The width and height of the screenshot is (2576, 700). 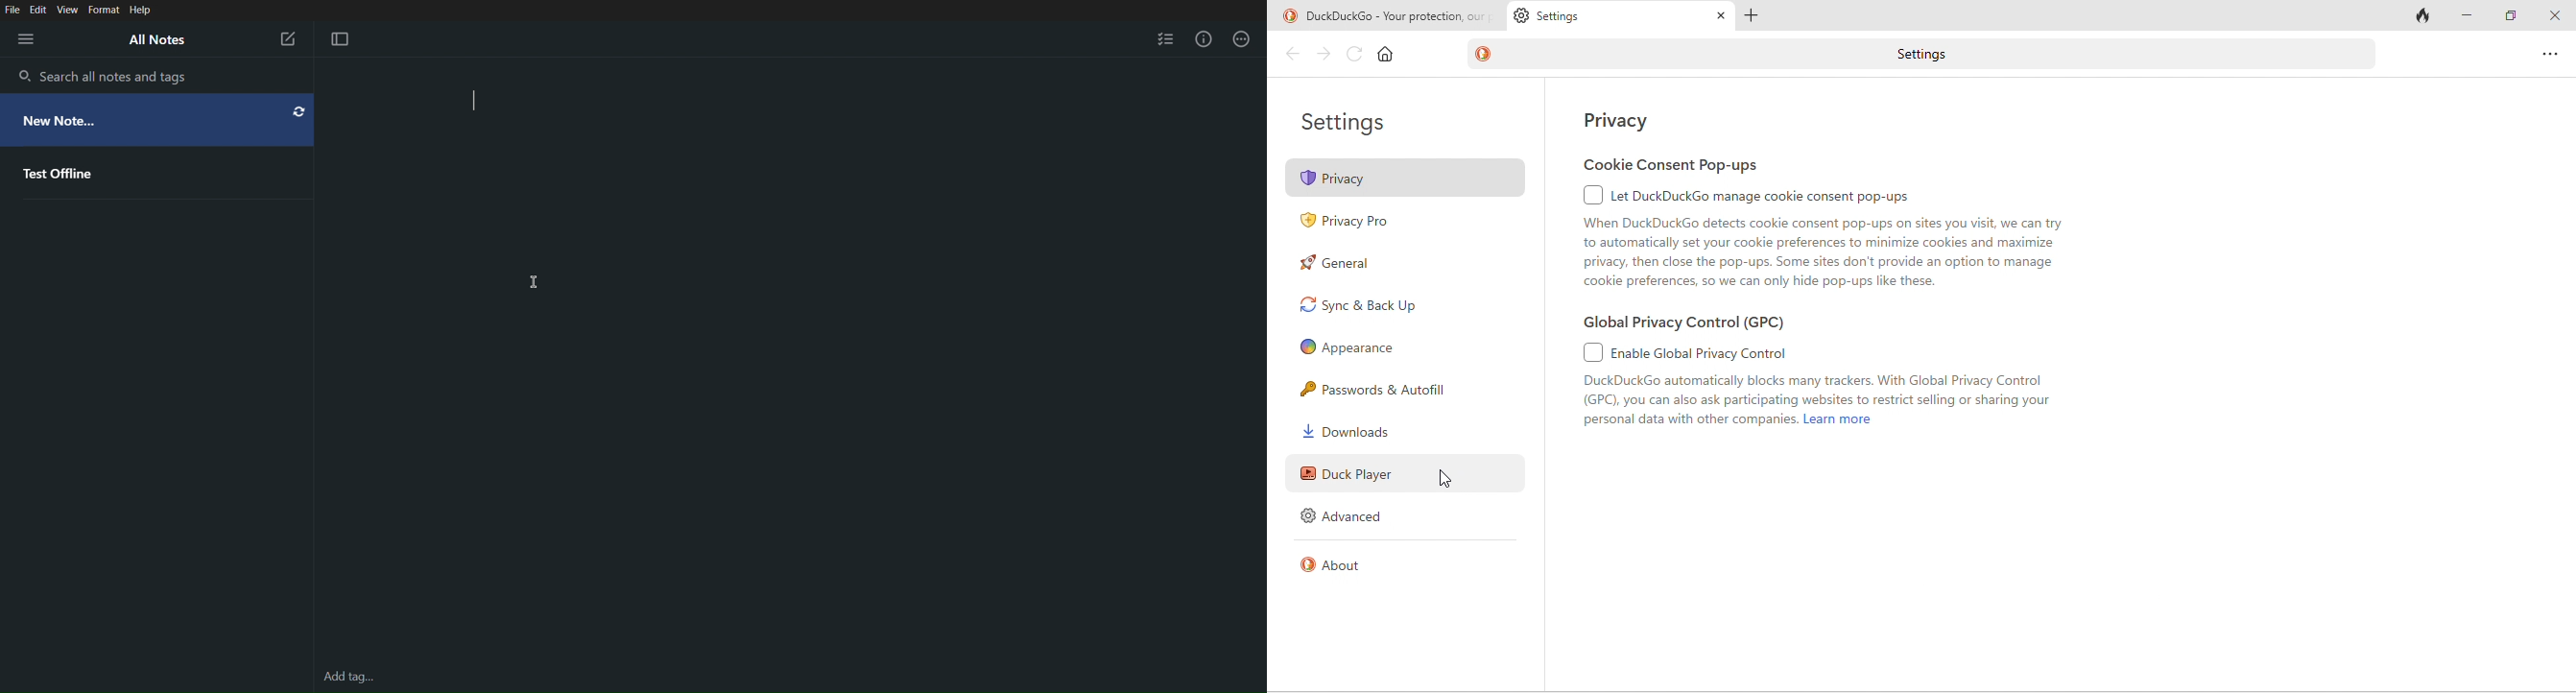 What do you see at coordinates (104, 9) in the screenshot?
I see `Format` at bounding box center [104, 9].